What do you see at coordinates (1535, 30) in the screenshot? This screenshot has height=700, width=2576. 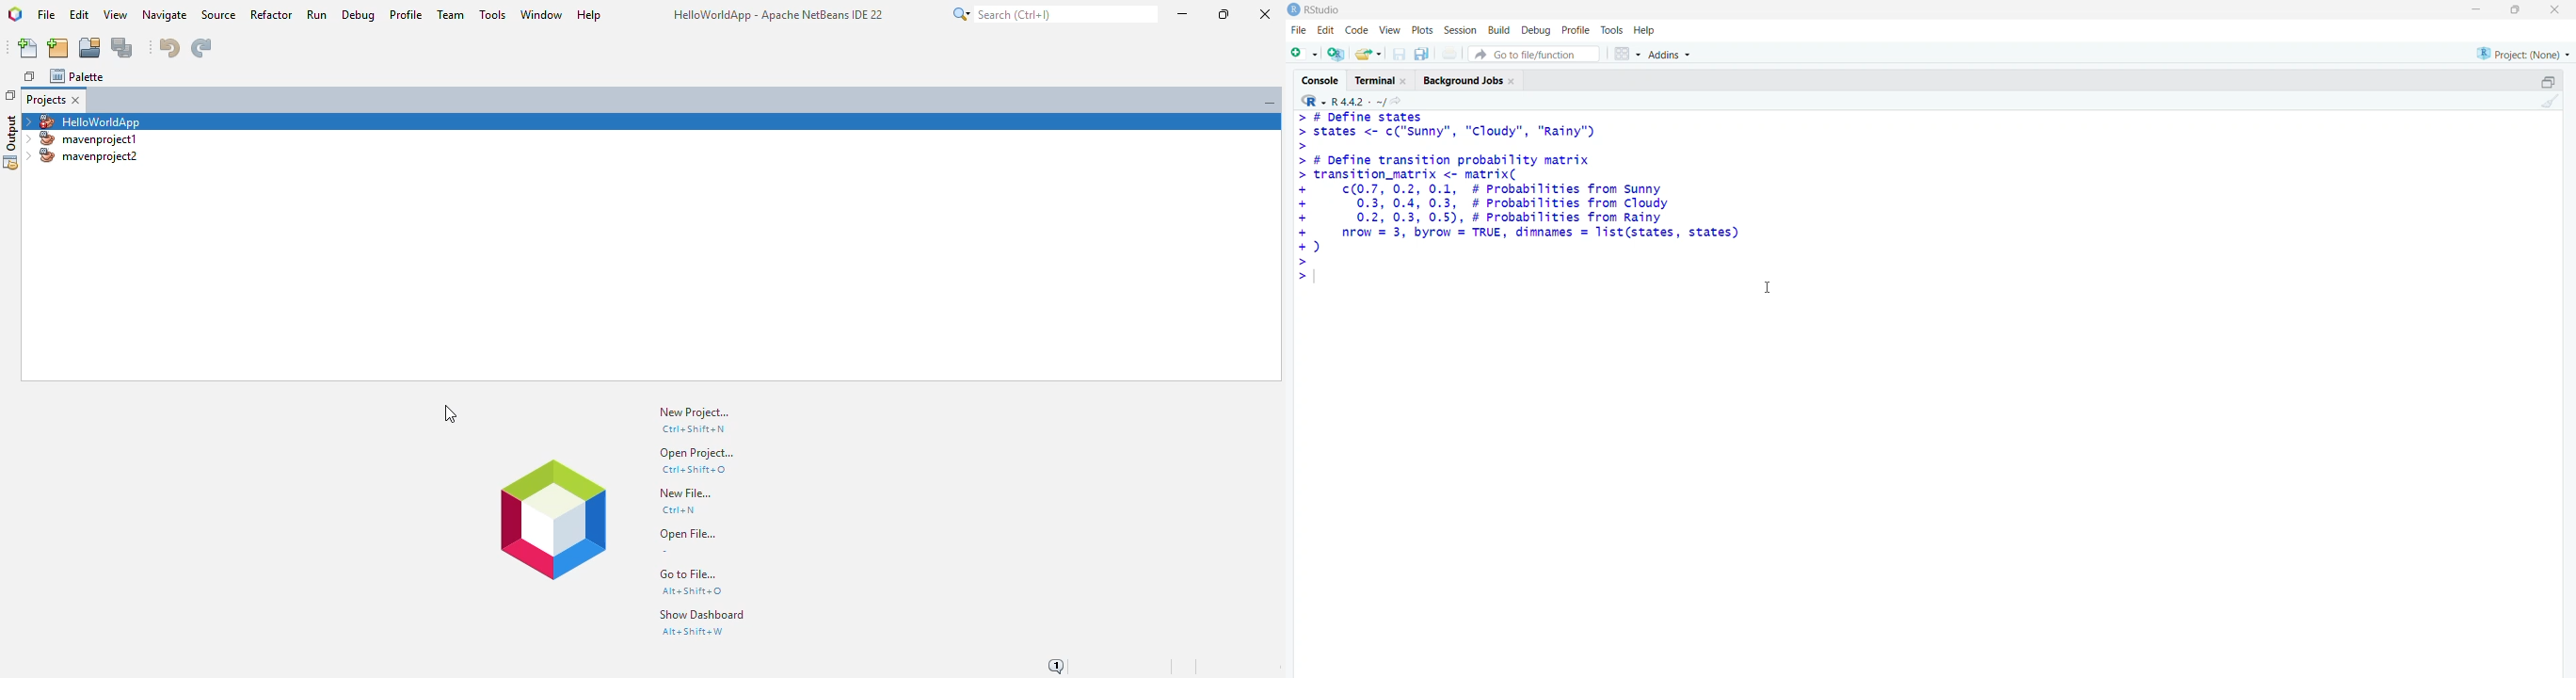 I see `debug` at bounding box center [1535, 30].